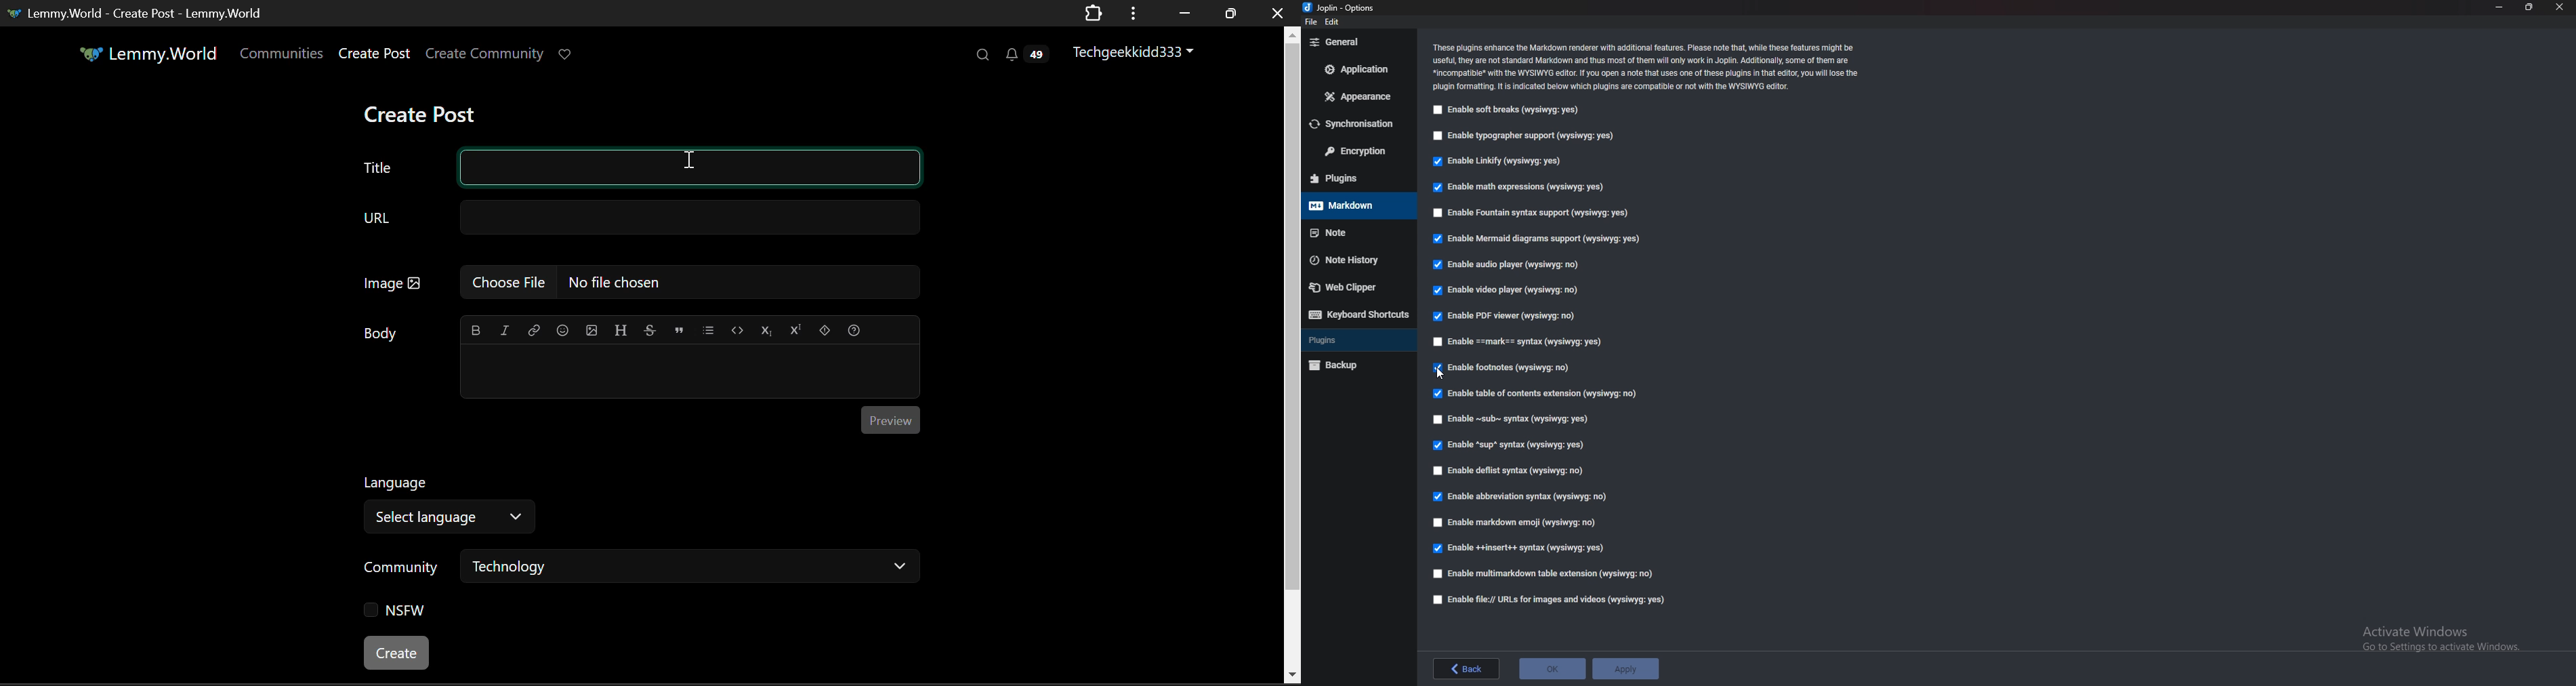  Describe the element at coordinates (1353, 260) in the screenshot. I see `Note history` at that location.